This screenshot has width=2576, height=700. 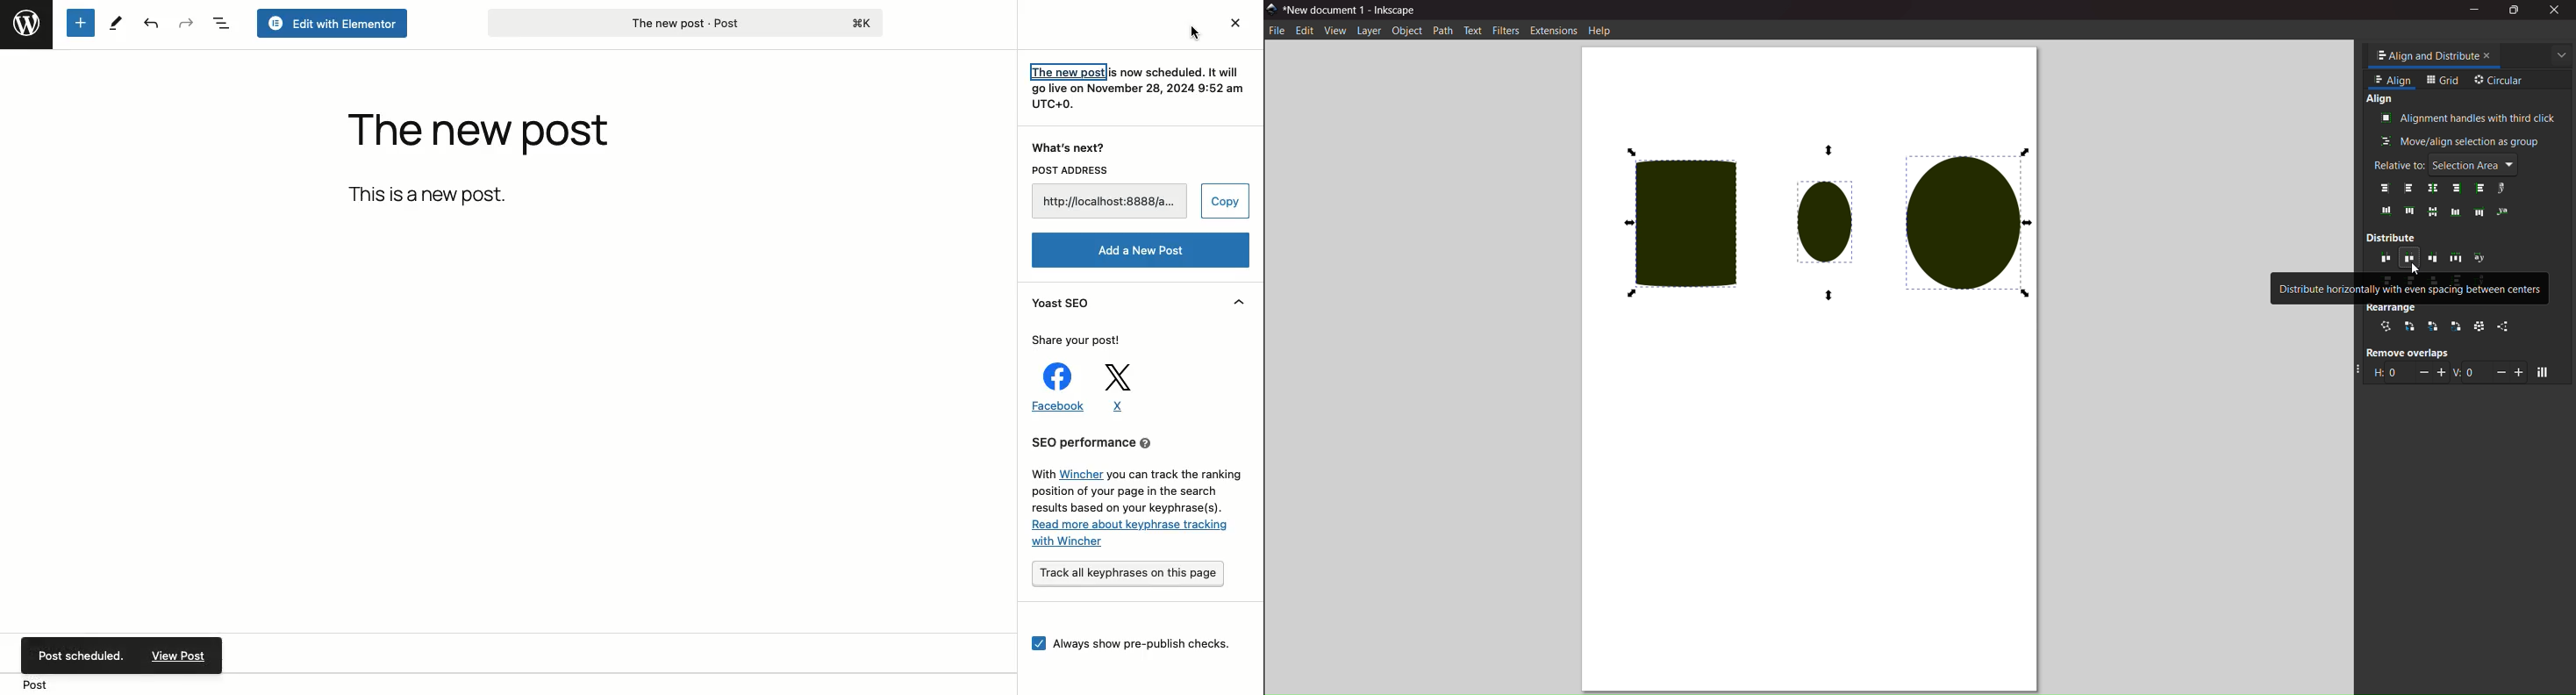 What do you see at coordinates (2433, 257) in the screenshot?
I see `distribute horizontally with even spacing between right edges` at bounding box center [2433, 257].